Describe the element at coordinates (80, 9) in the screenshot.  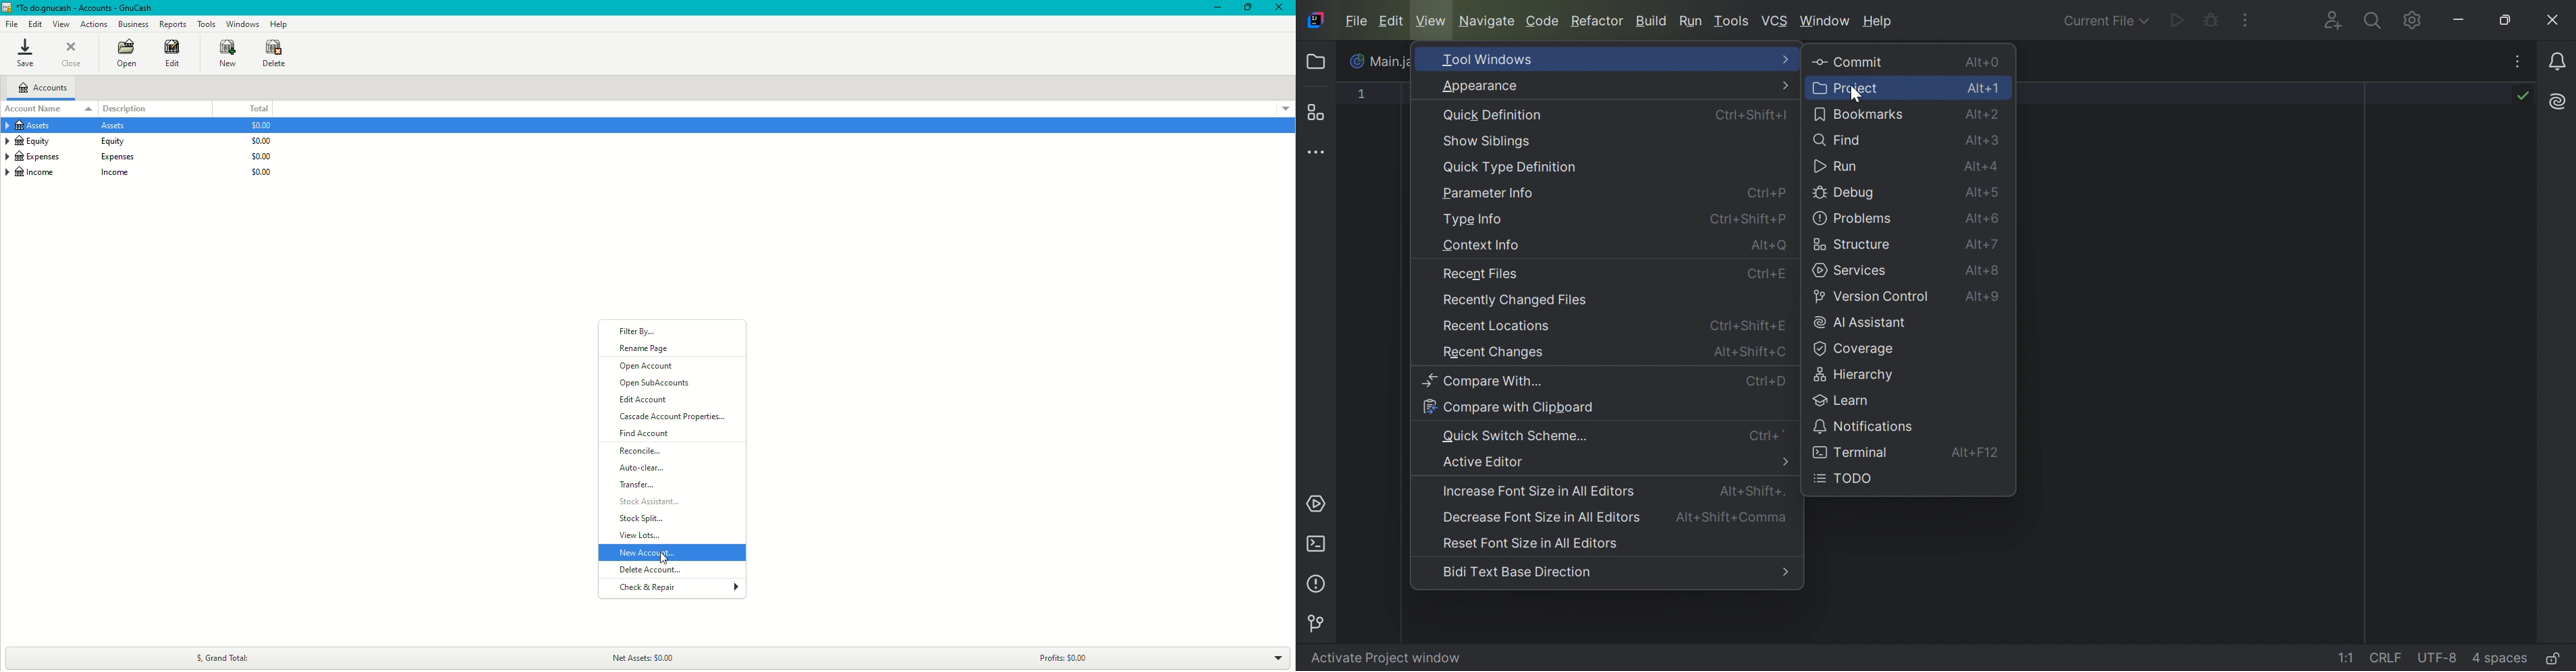
I see `GnuCash` at that location.